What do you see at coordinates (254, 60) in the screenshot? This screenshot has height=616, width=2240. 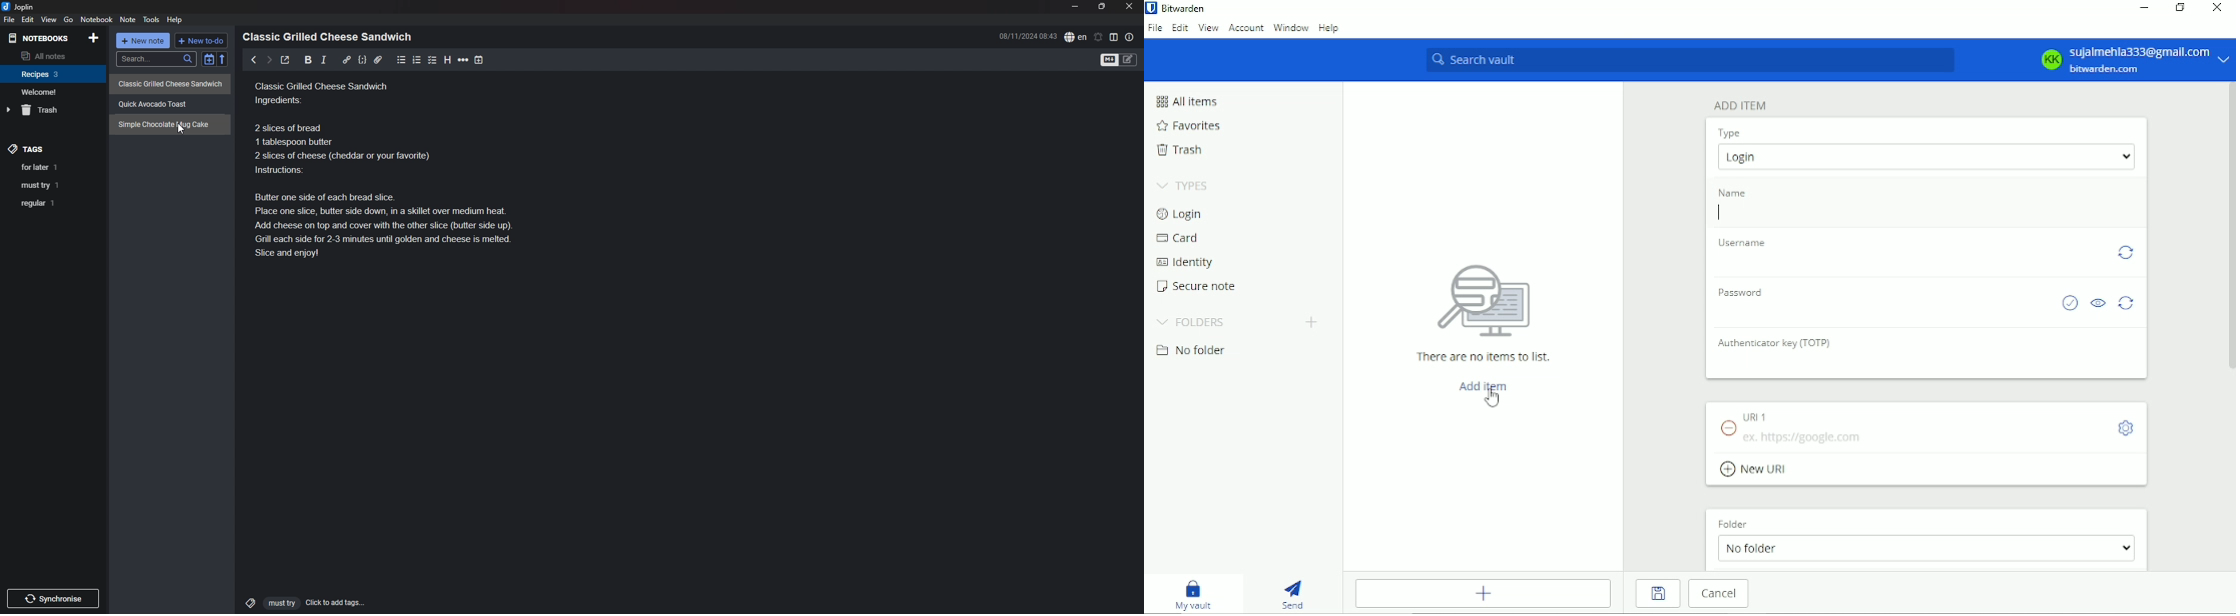 I see `previous` at bounding box center [254, 60].